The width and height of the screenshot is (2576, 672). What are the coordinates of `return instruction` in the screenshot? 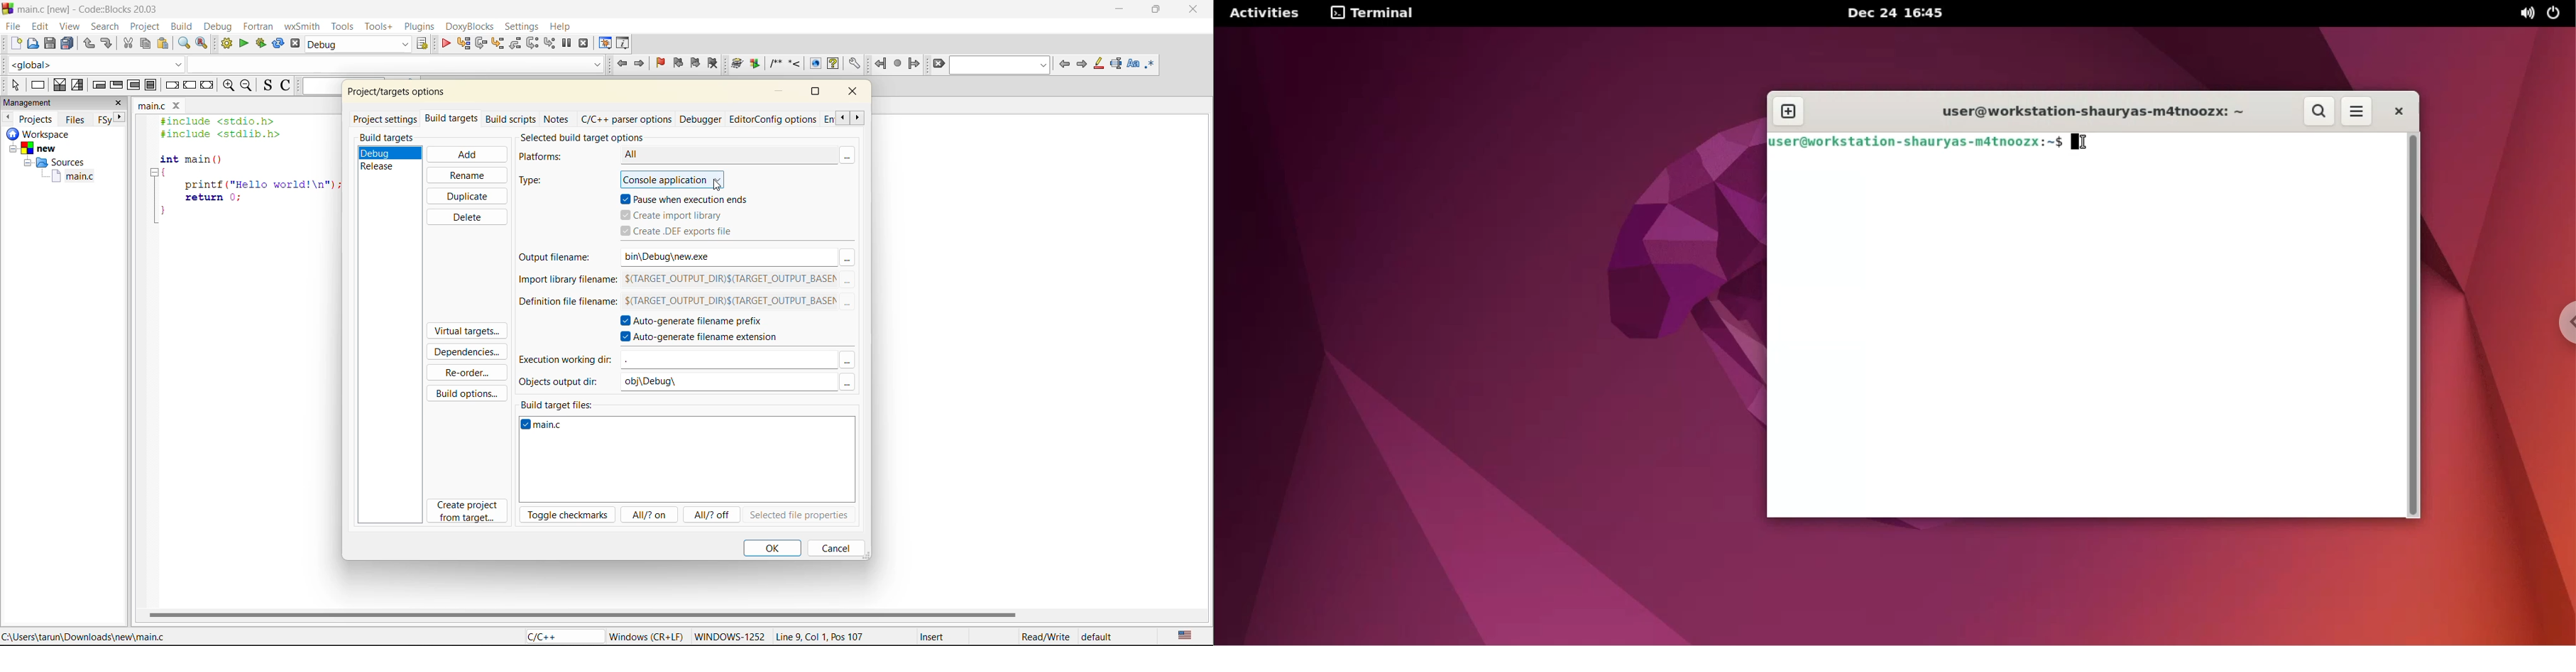 It's located at (208, 87).